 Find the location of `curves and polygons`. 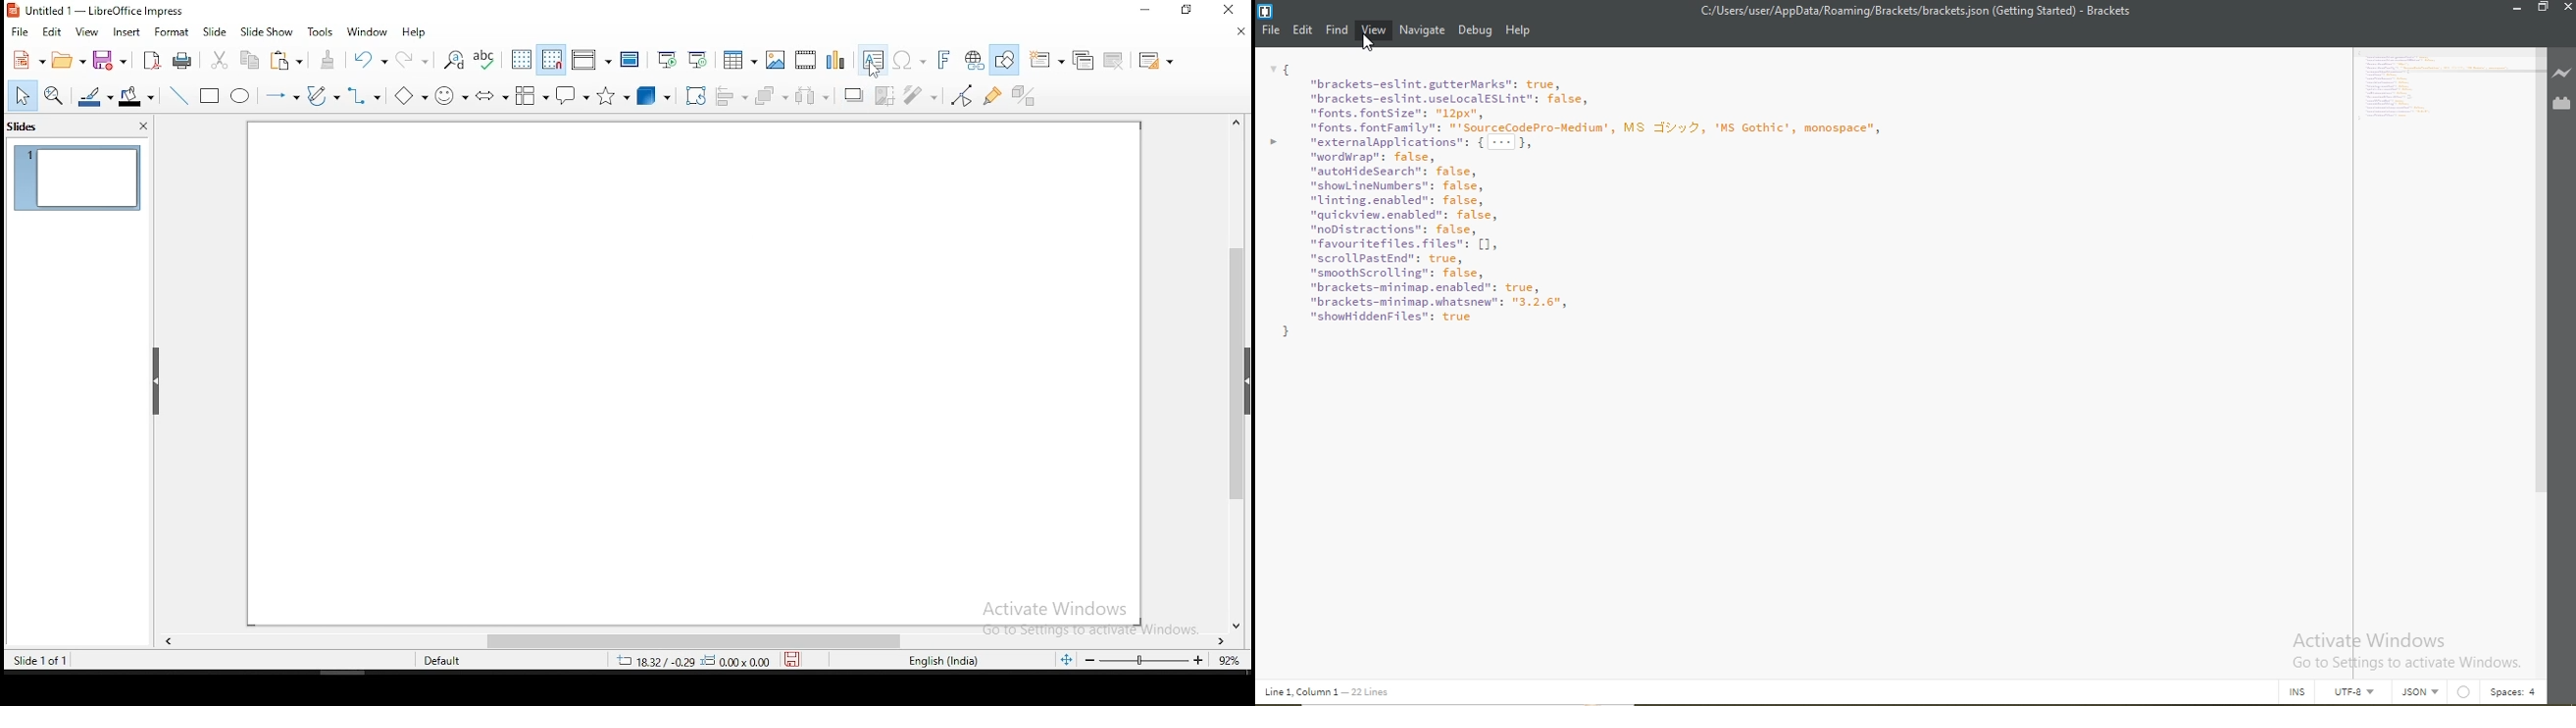

curves and polygons is located at coordinates (321, 96).